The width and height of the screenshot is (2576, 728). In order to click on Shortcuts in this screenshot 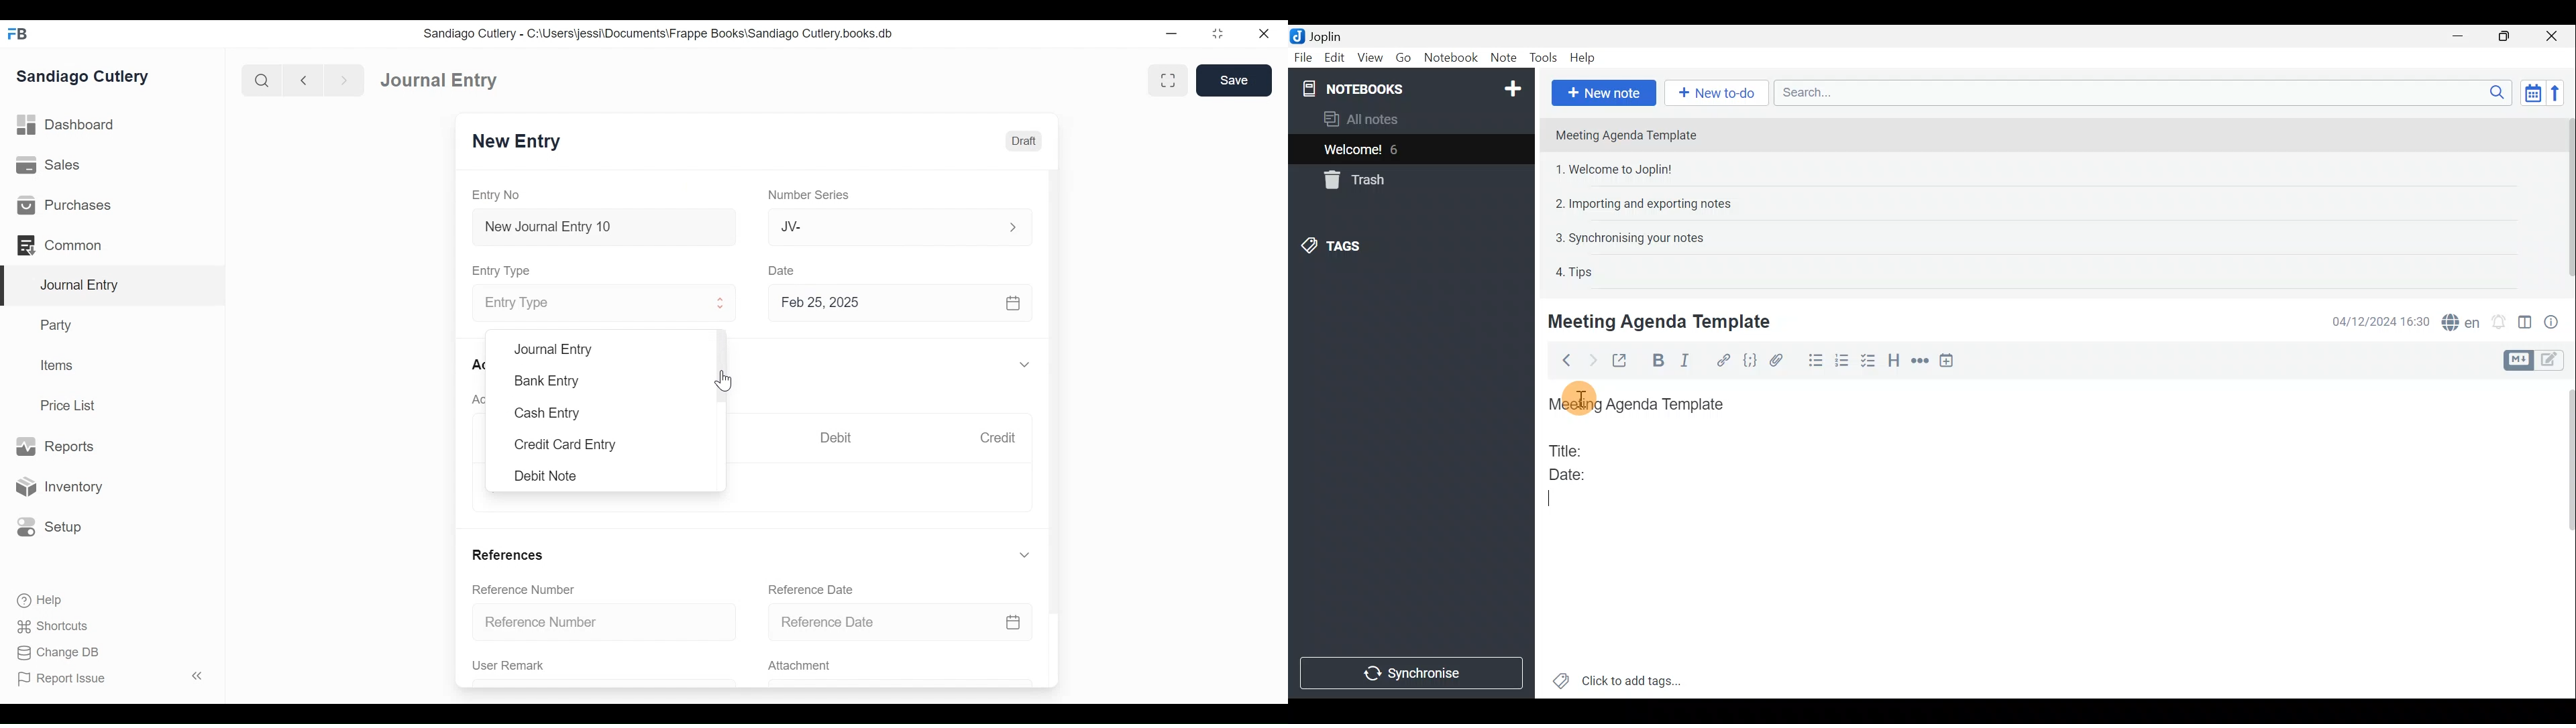, I will do `click(49, 626)`.